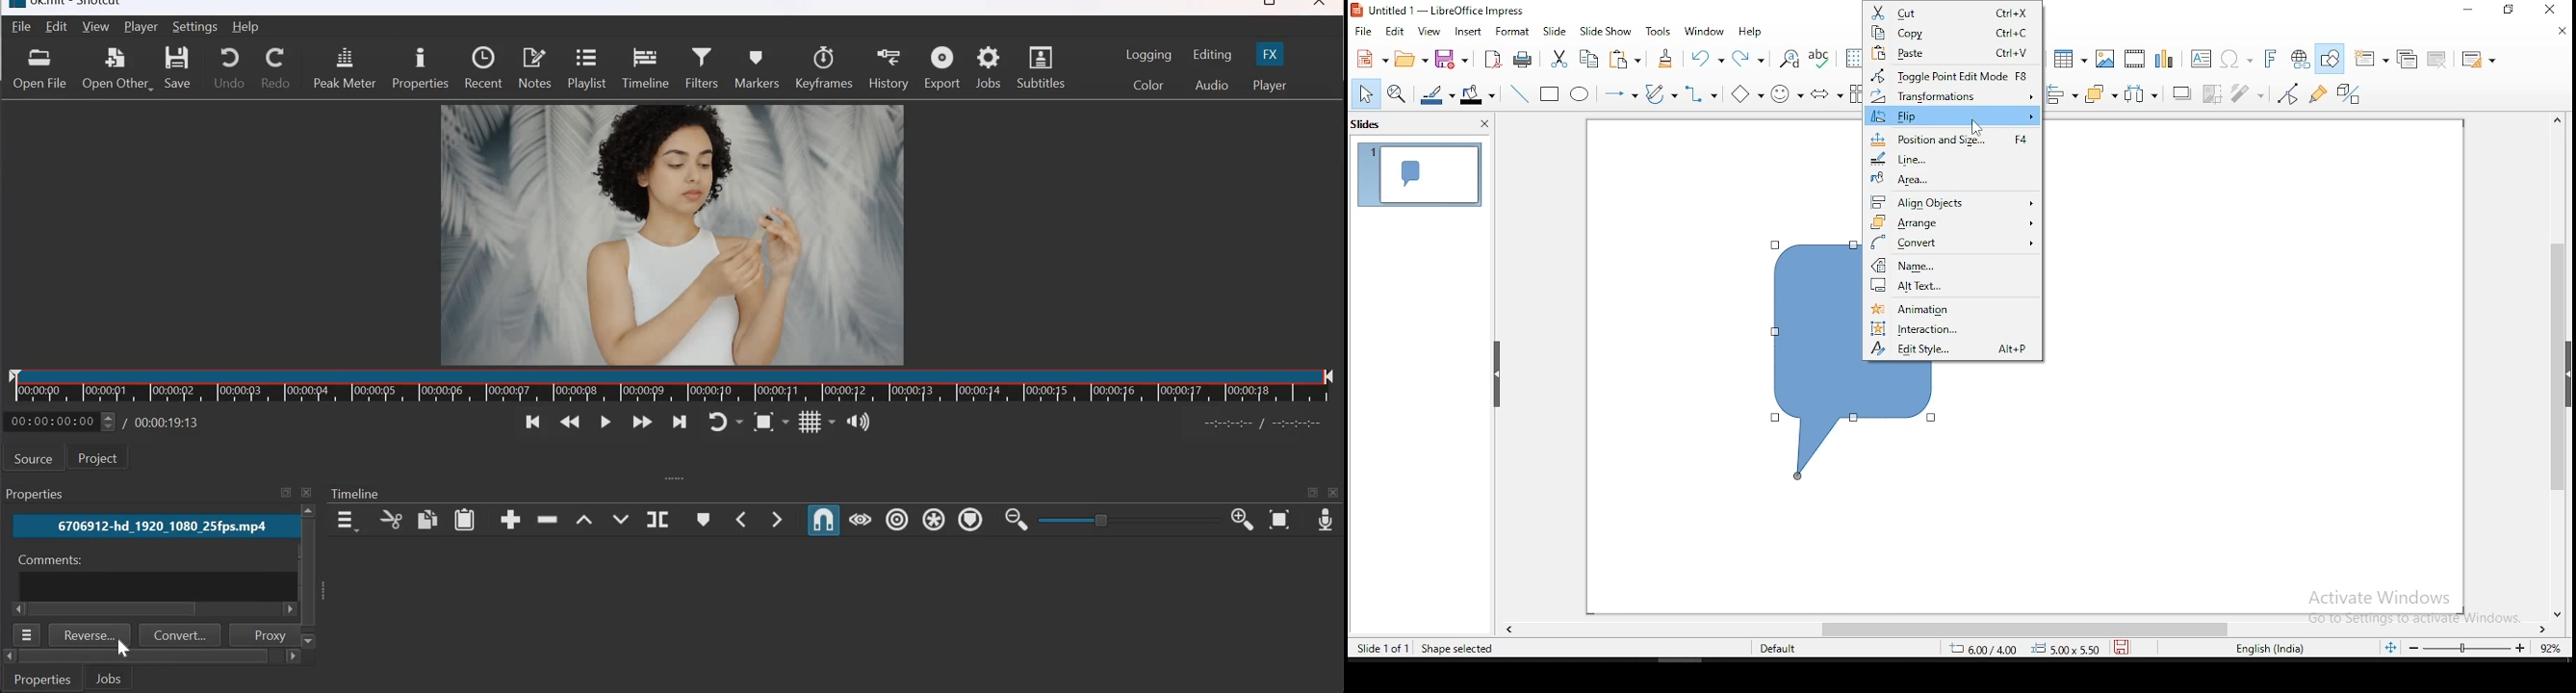  What do you see at coordinates (1580, 94) in the screenshot?
I see `ellipse` at bounding box center [1580, 94].